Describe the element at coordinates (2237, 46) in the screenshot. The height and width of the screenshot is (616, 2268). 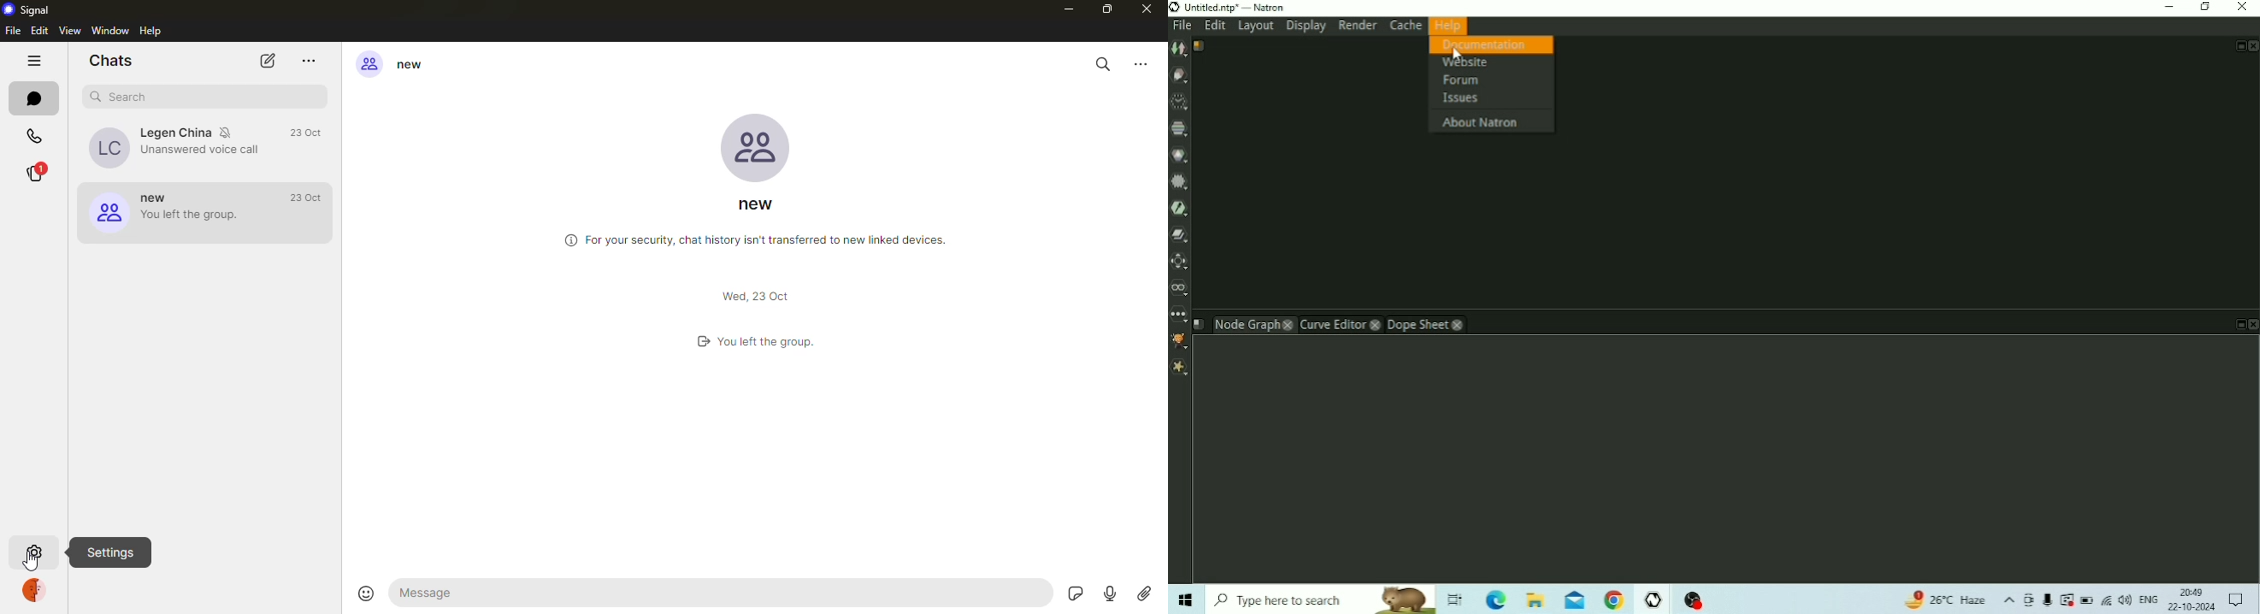
I see `Float Pane` at that location.